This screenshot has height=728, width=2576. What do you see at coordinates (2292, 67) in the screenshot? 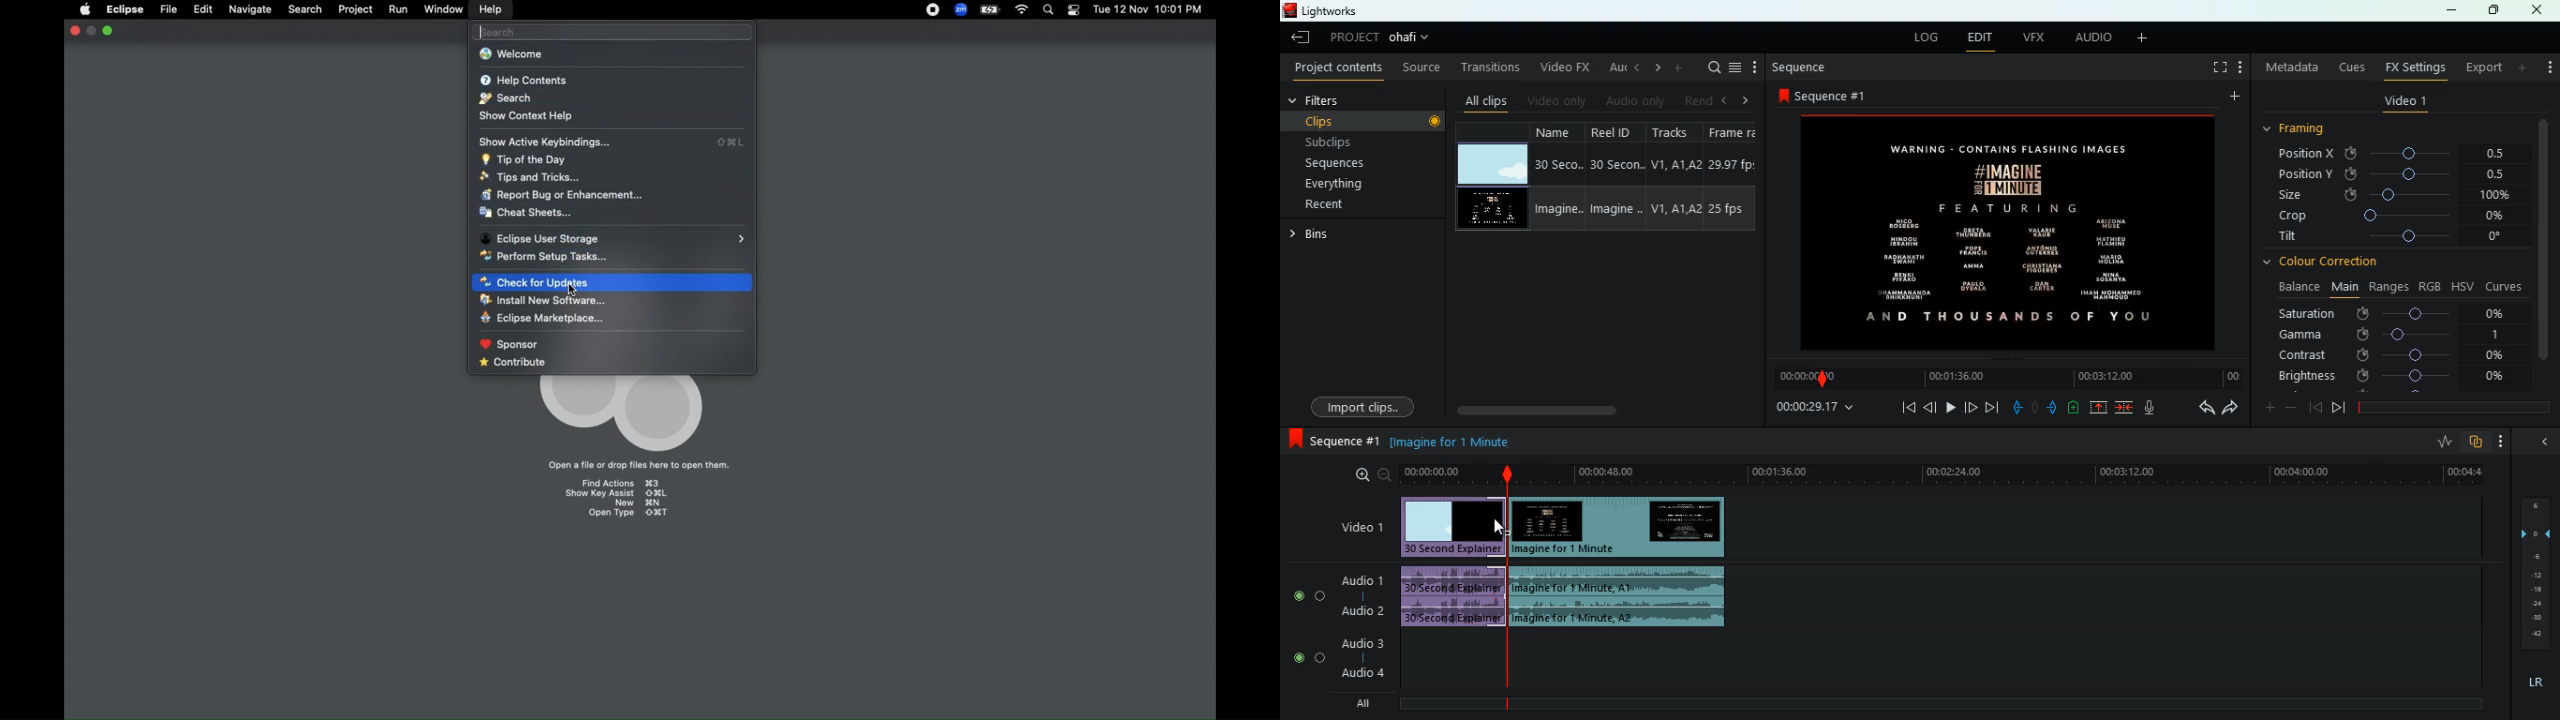
I see `metadata` at bounding box center [2292, 67].